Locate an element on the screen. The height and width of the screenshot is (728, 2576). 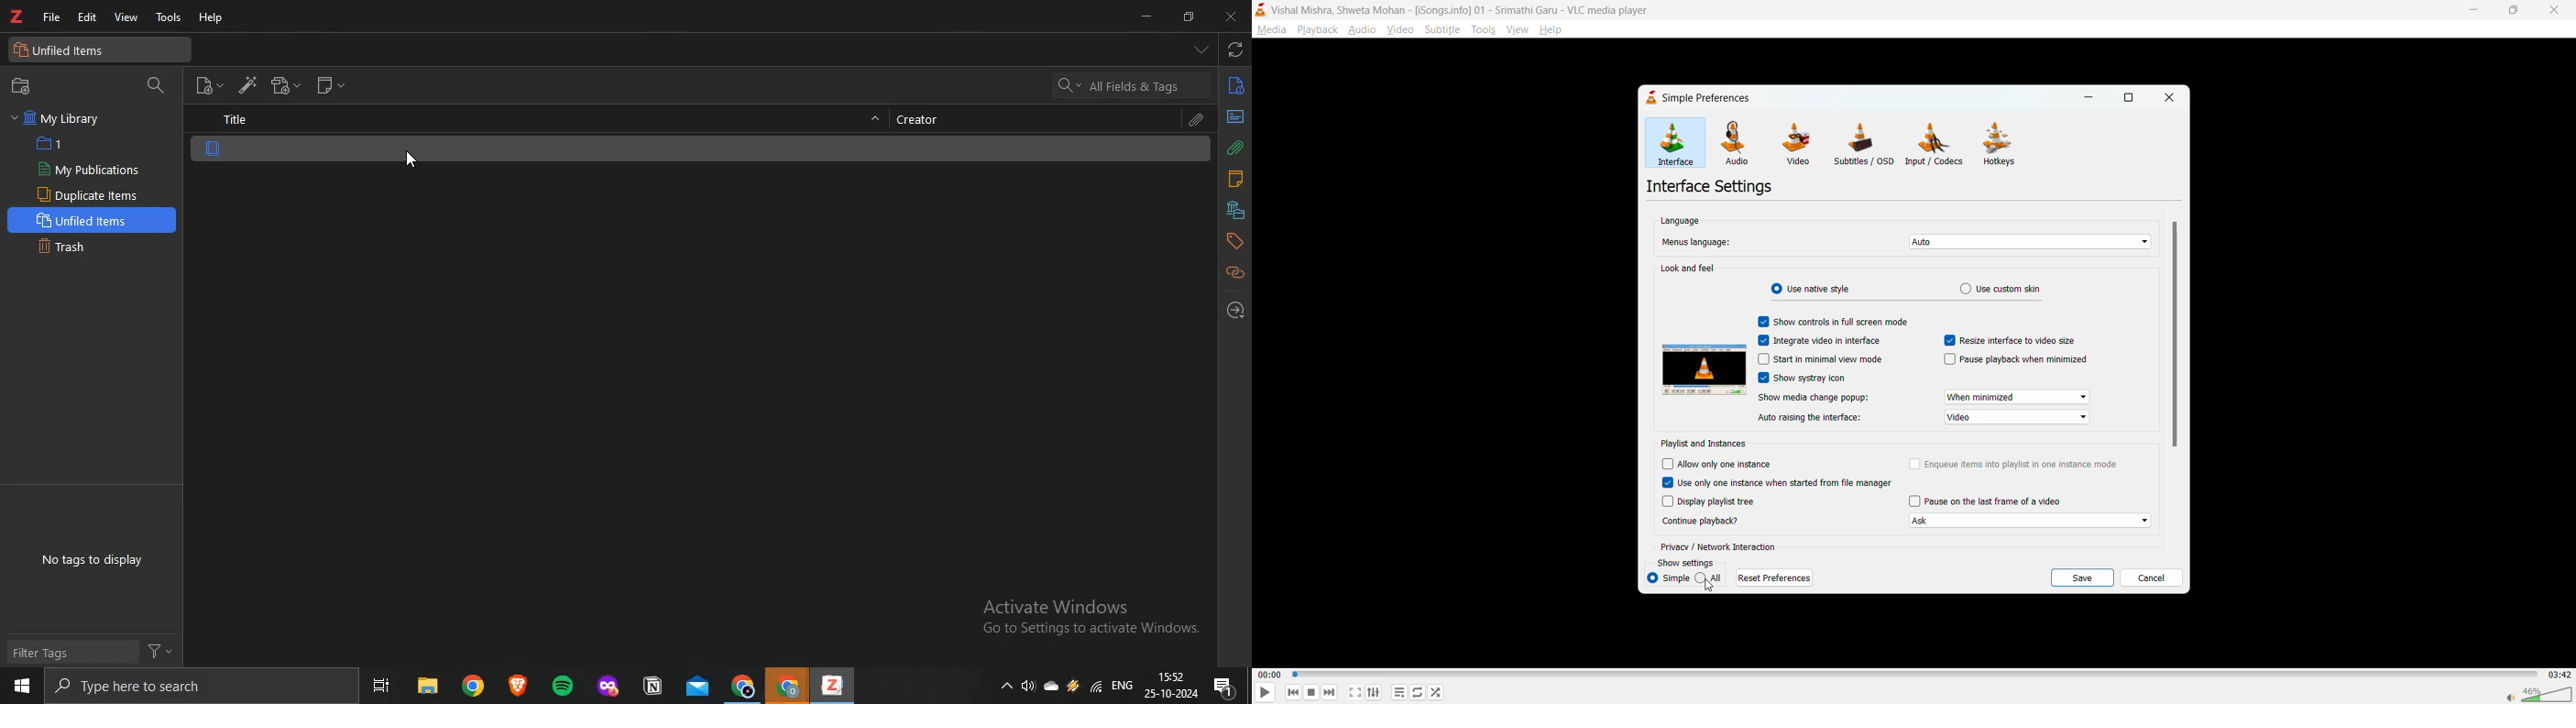
notes is located at coordinates (1235, 179).